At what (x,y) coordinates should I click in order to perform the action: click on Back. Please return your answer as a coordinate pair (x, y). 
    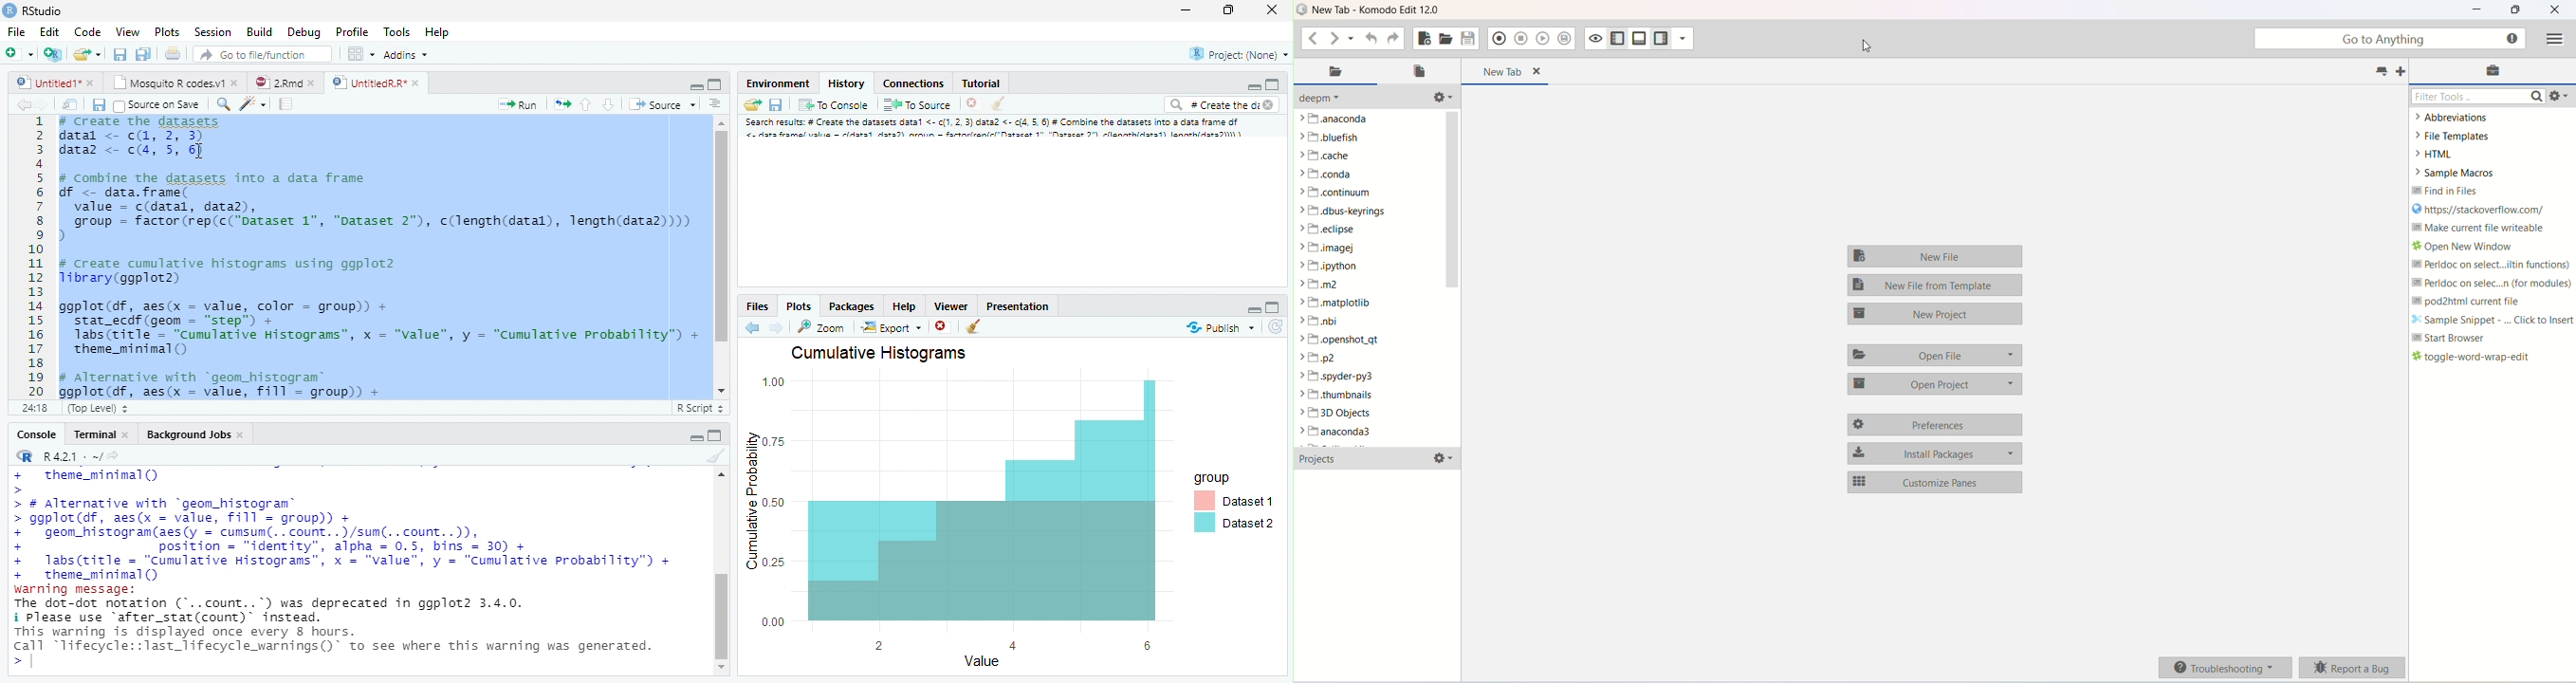
    Looking at the image, I should click on (16, 107).